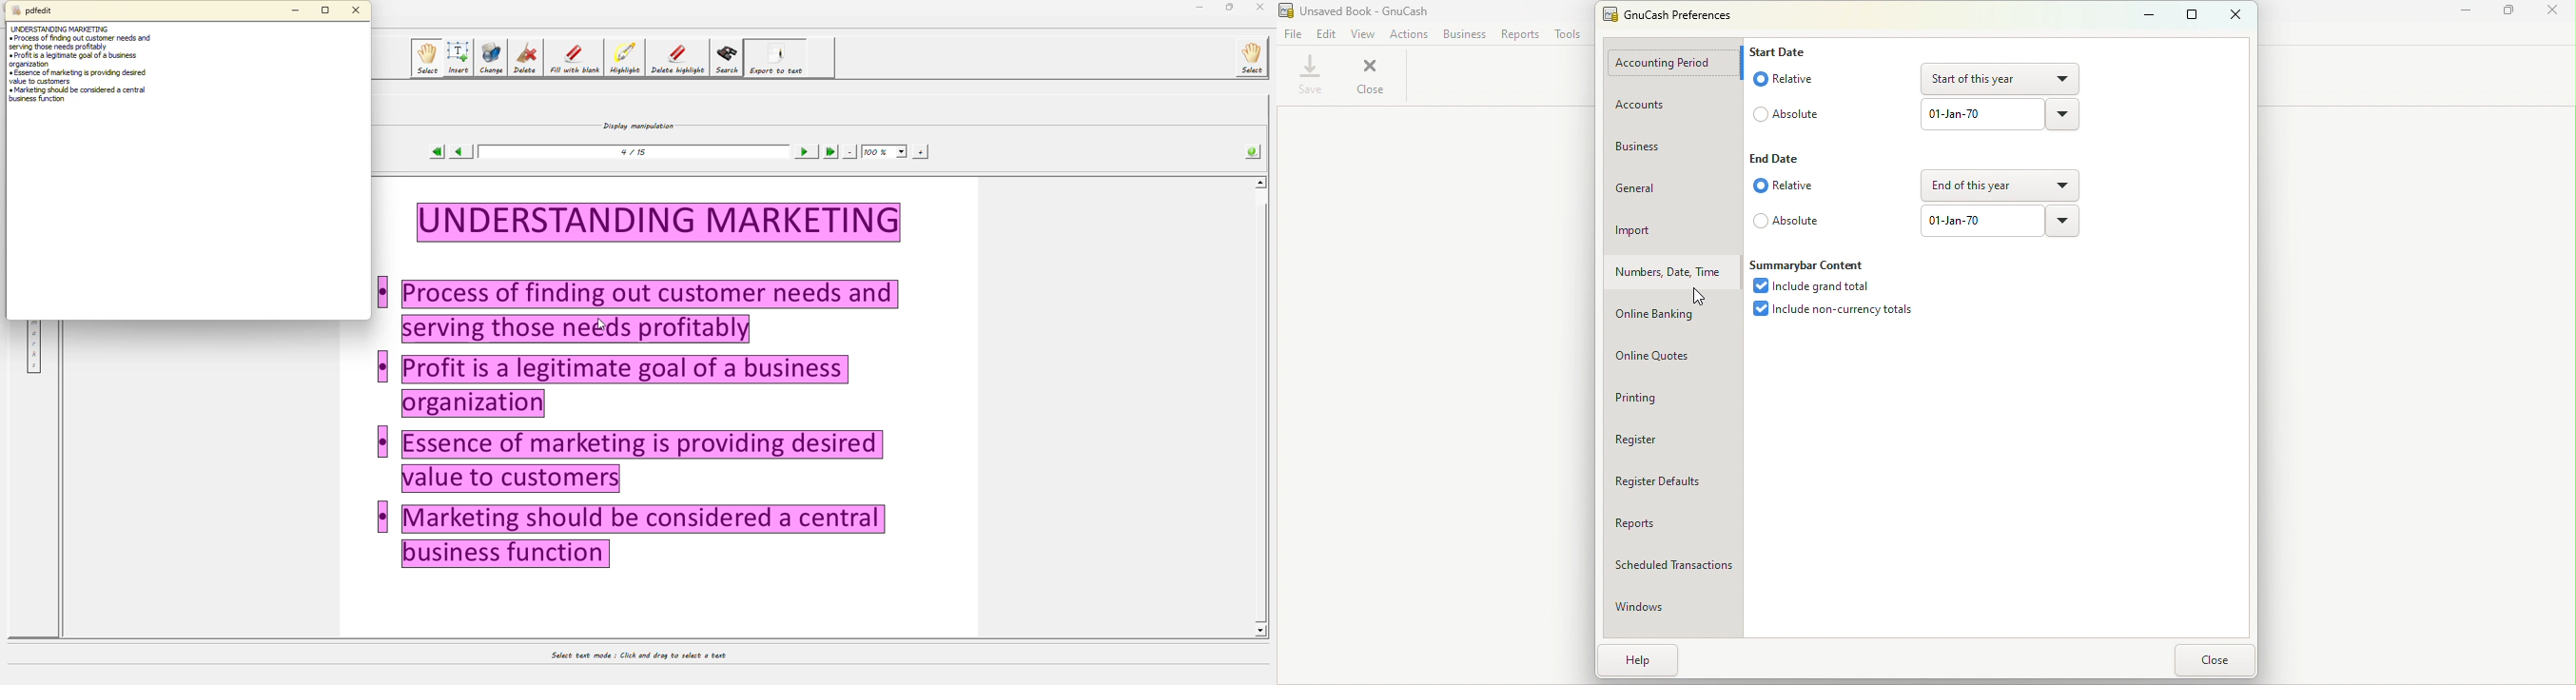 The width and height of the screenshot is (2576, 700). I want to click on General, so click(1674, 184).